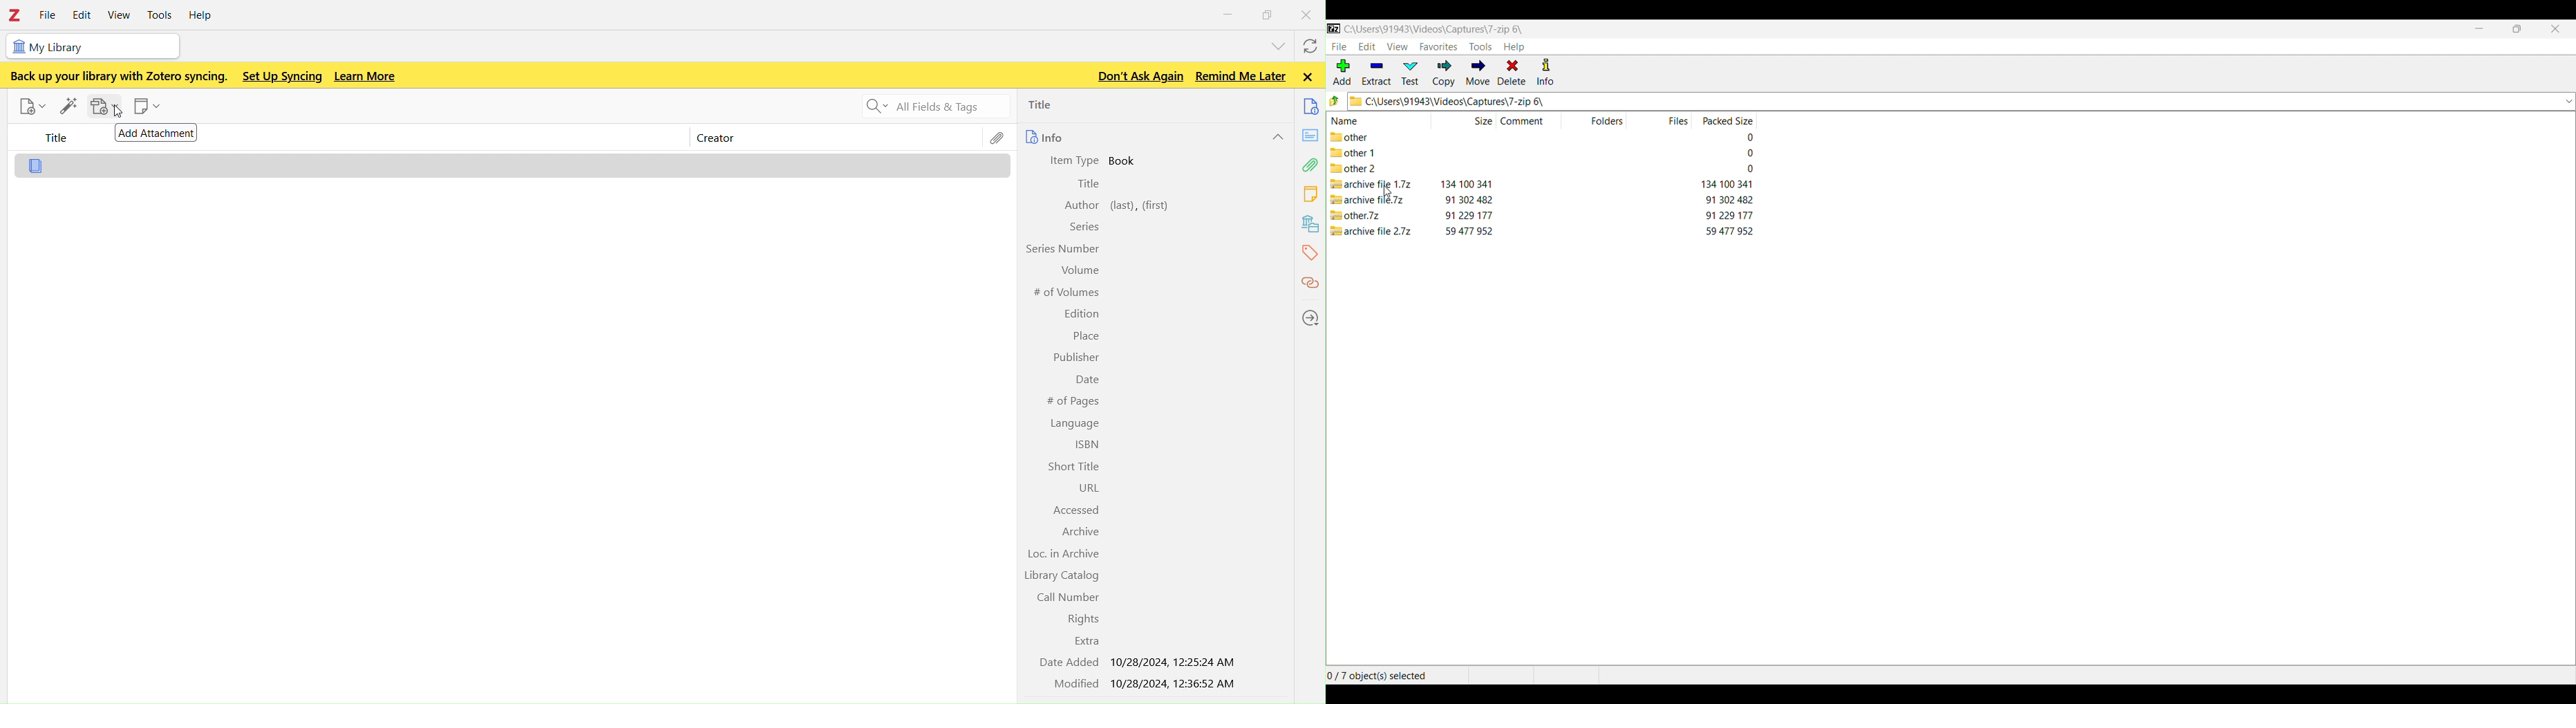 The image size is (2576, 728). Describe the element at coordinates (1359, 153) in the screenshot. I see `other 1 ` at that location.